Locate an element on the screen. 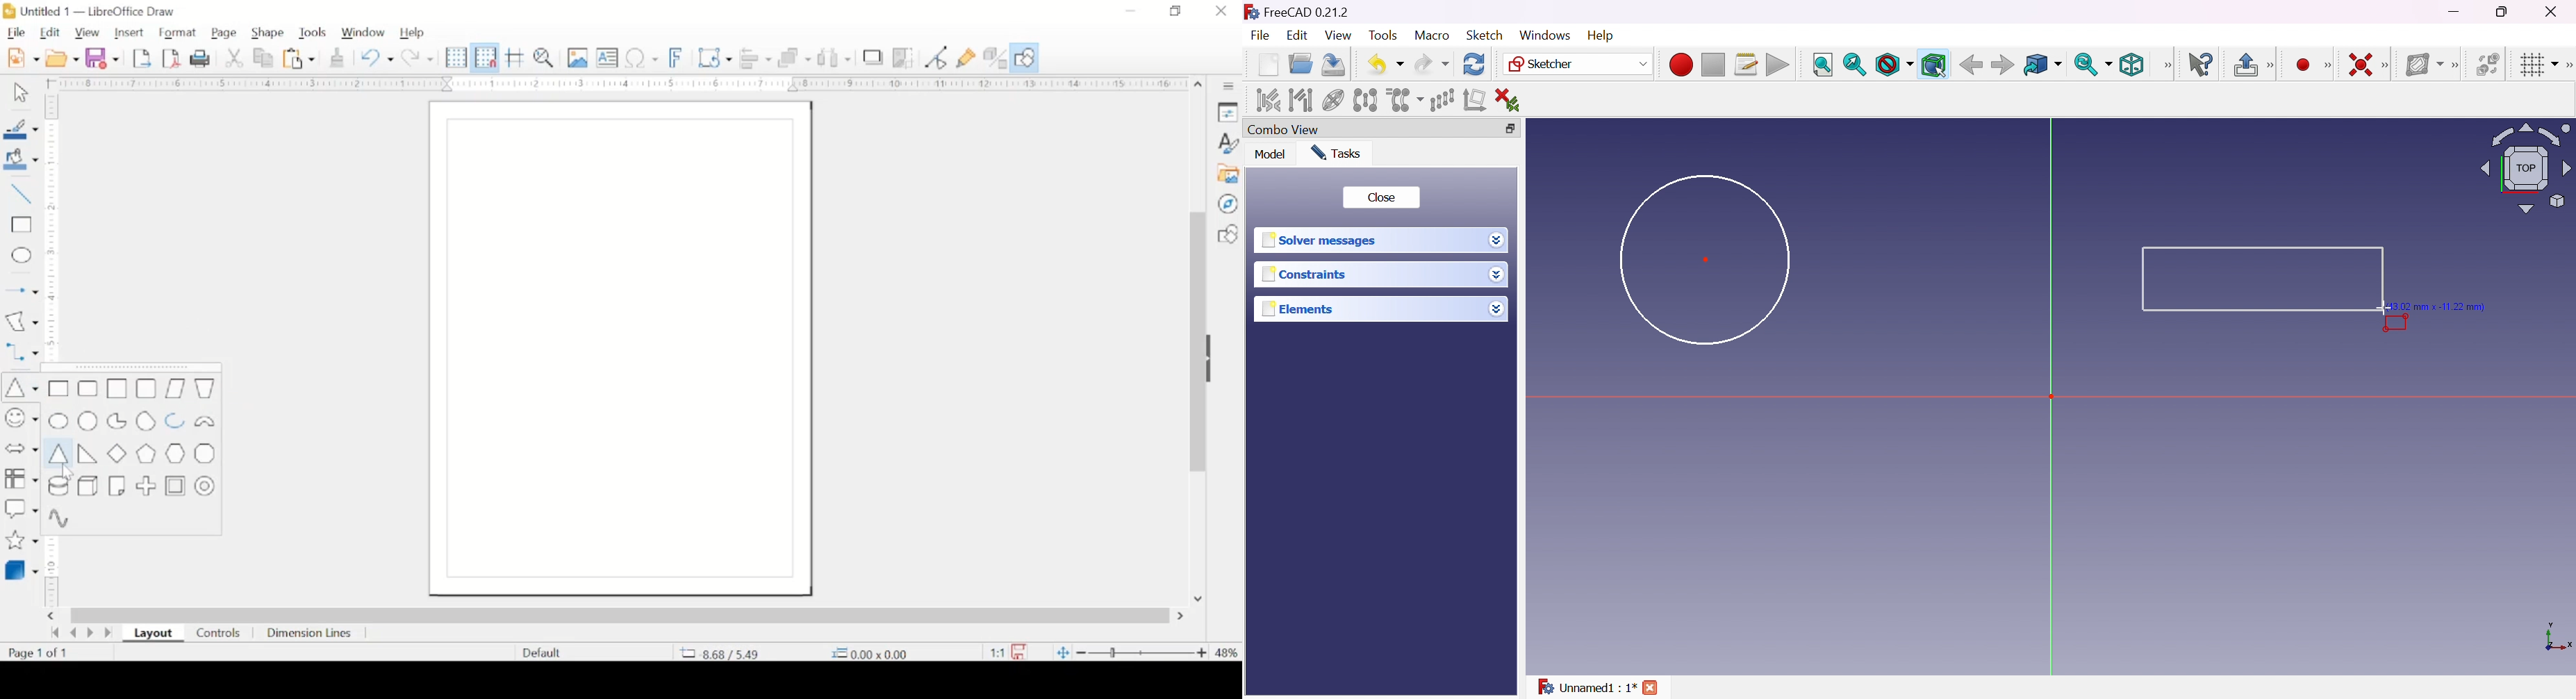 The height and width of the screenshot is (700, 2576). close is located at coordinates (1222, 11).